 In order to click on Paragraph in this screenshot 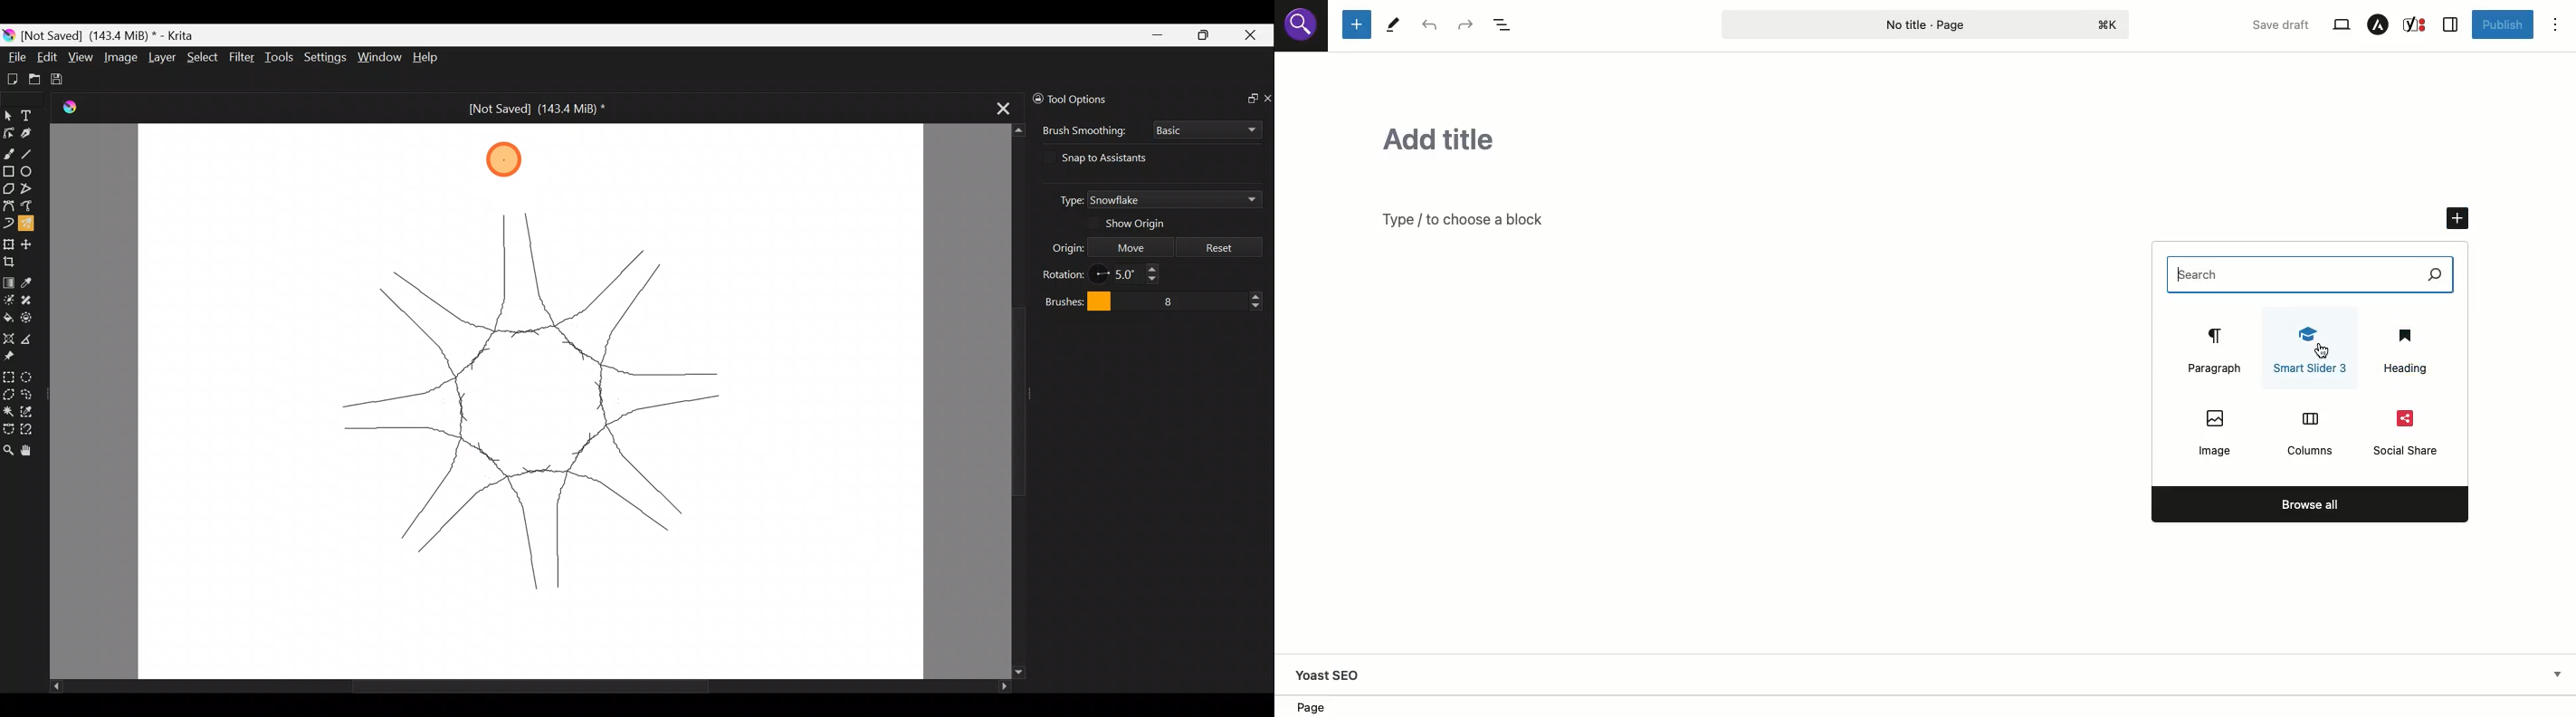, I will do `click(2211, 349)`.